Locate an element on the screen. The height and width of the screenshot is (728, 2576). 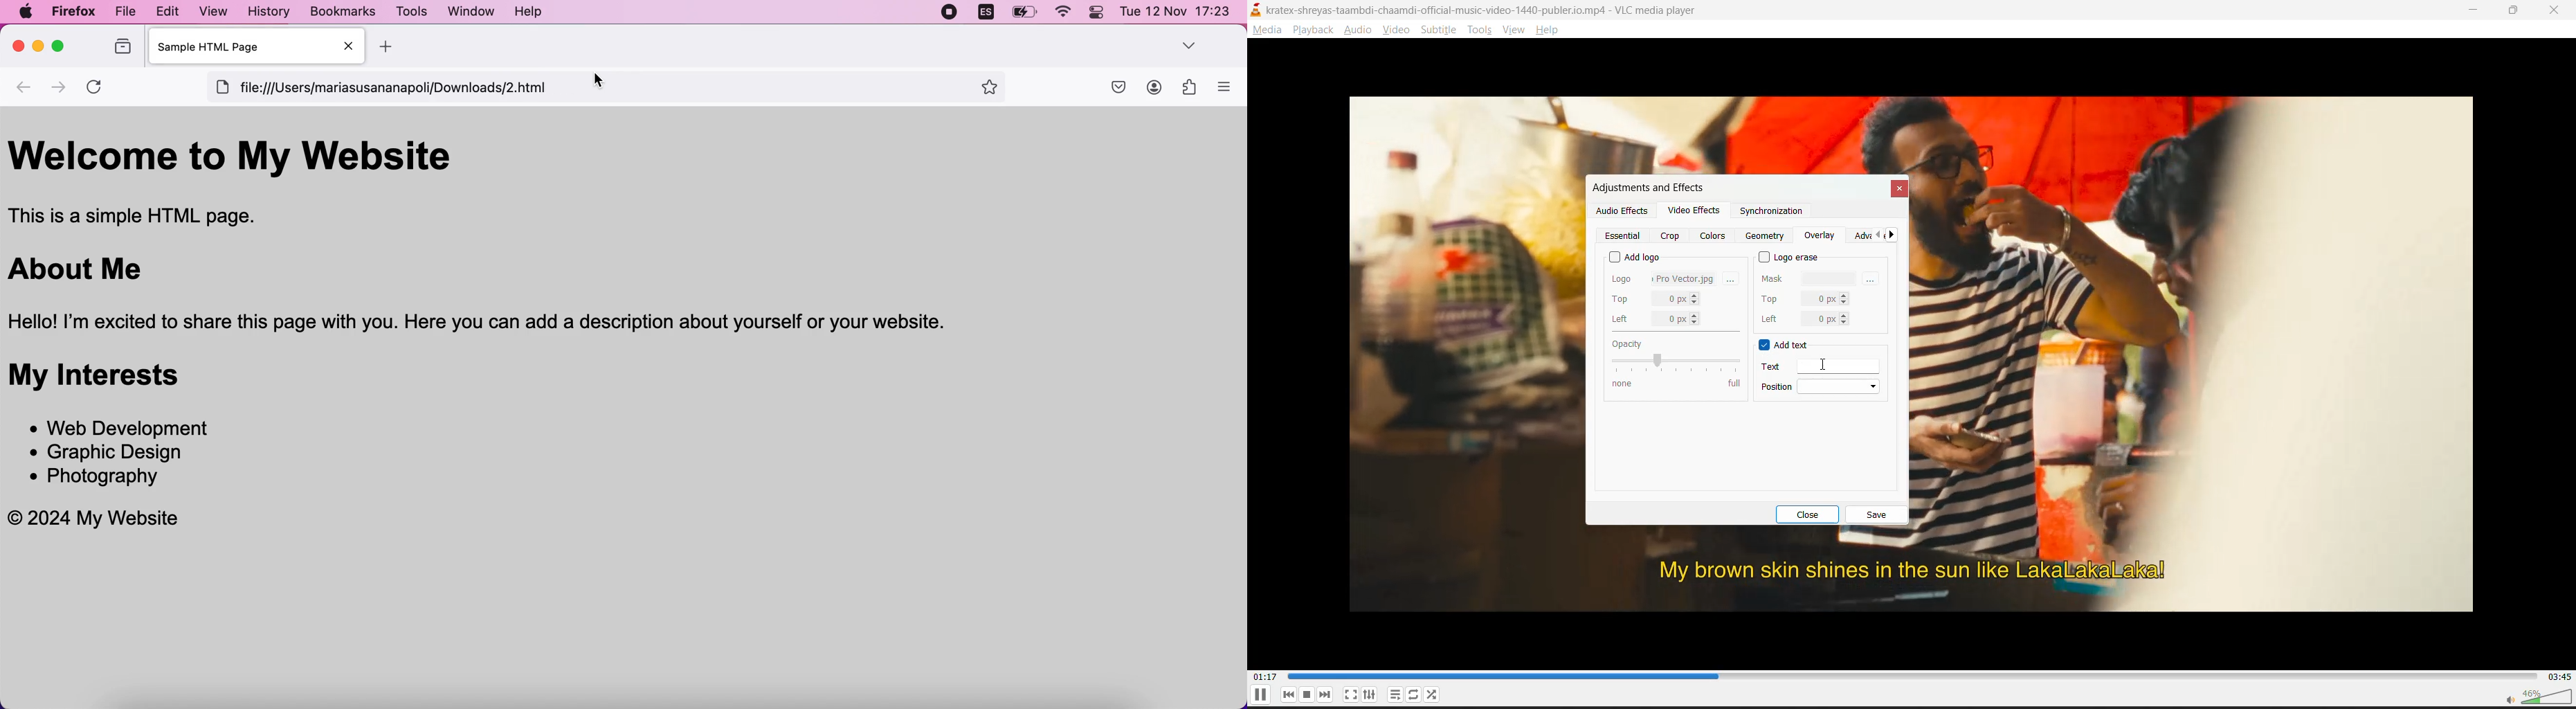
language is located at coordinates (987, 15).